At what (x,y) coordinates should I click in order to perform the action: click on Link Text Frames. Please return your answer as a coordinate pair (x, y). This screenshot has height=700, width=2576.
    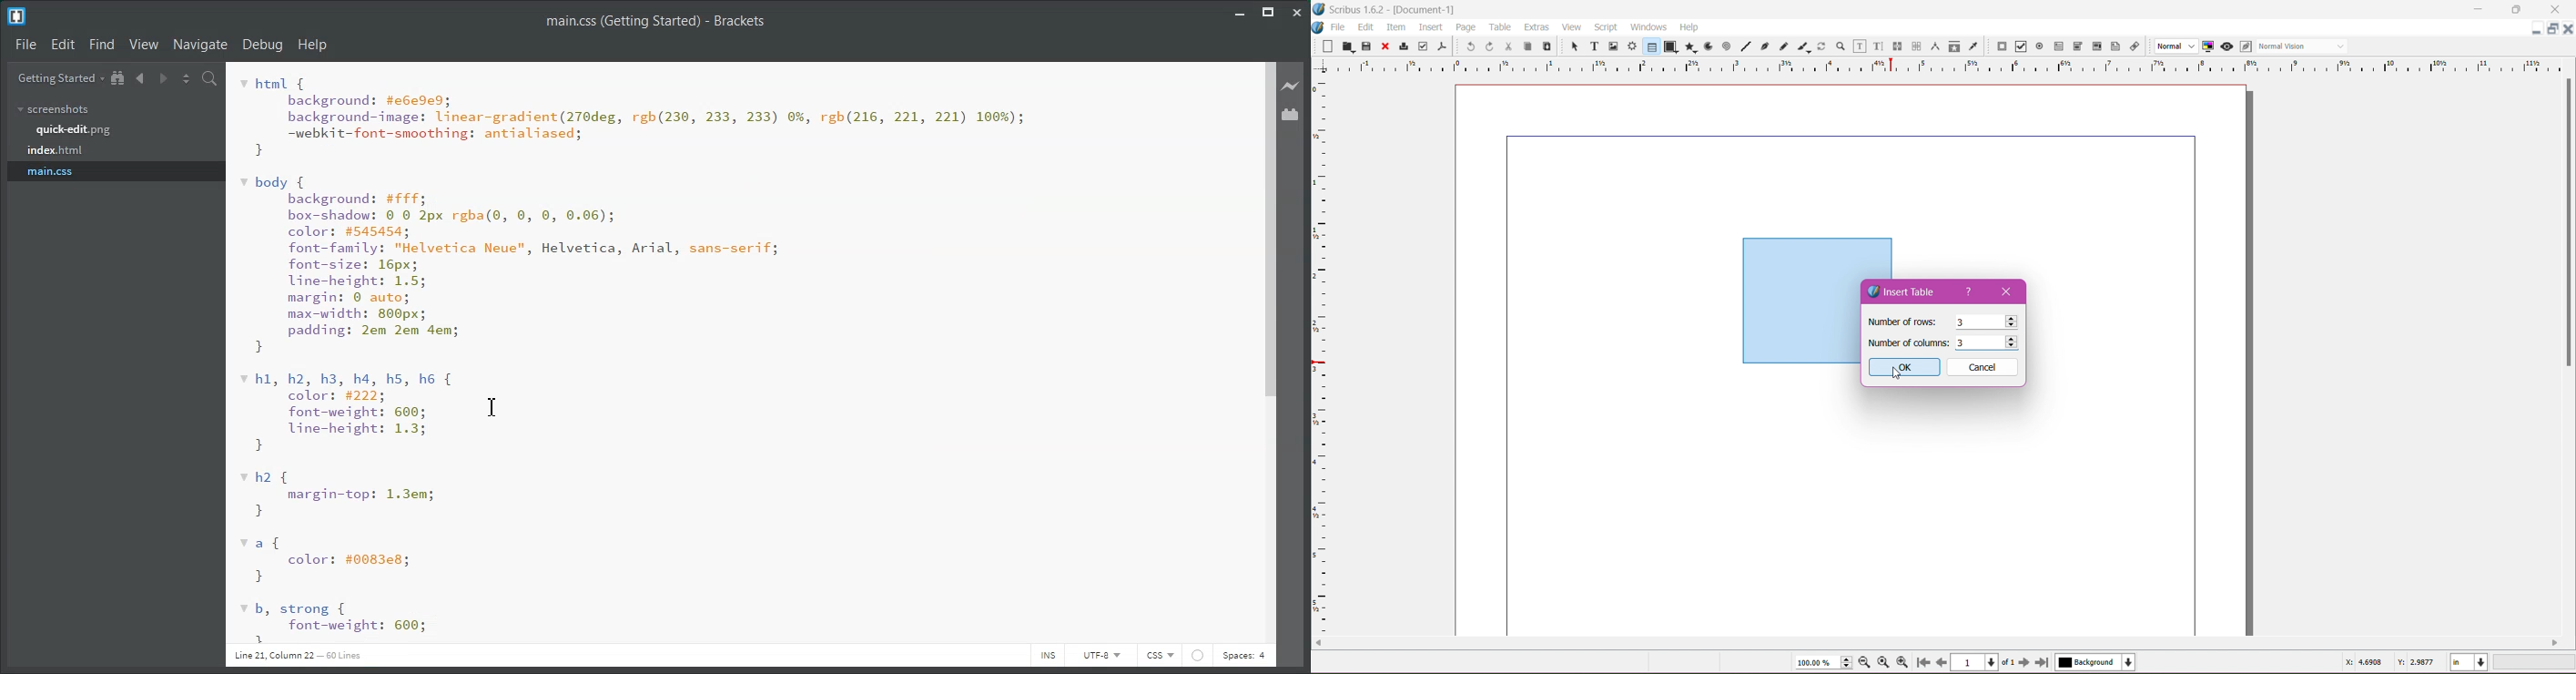
    Looking at the image, I should click on (1896, 46).